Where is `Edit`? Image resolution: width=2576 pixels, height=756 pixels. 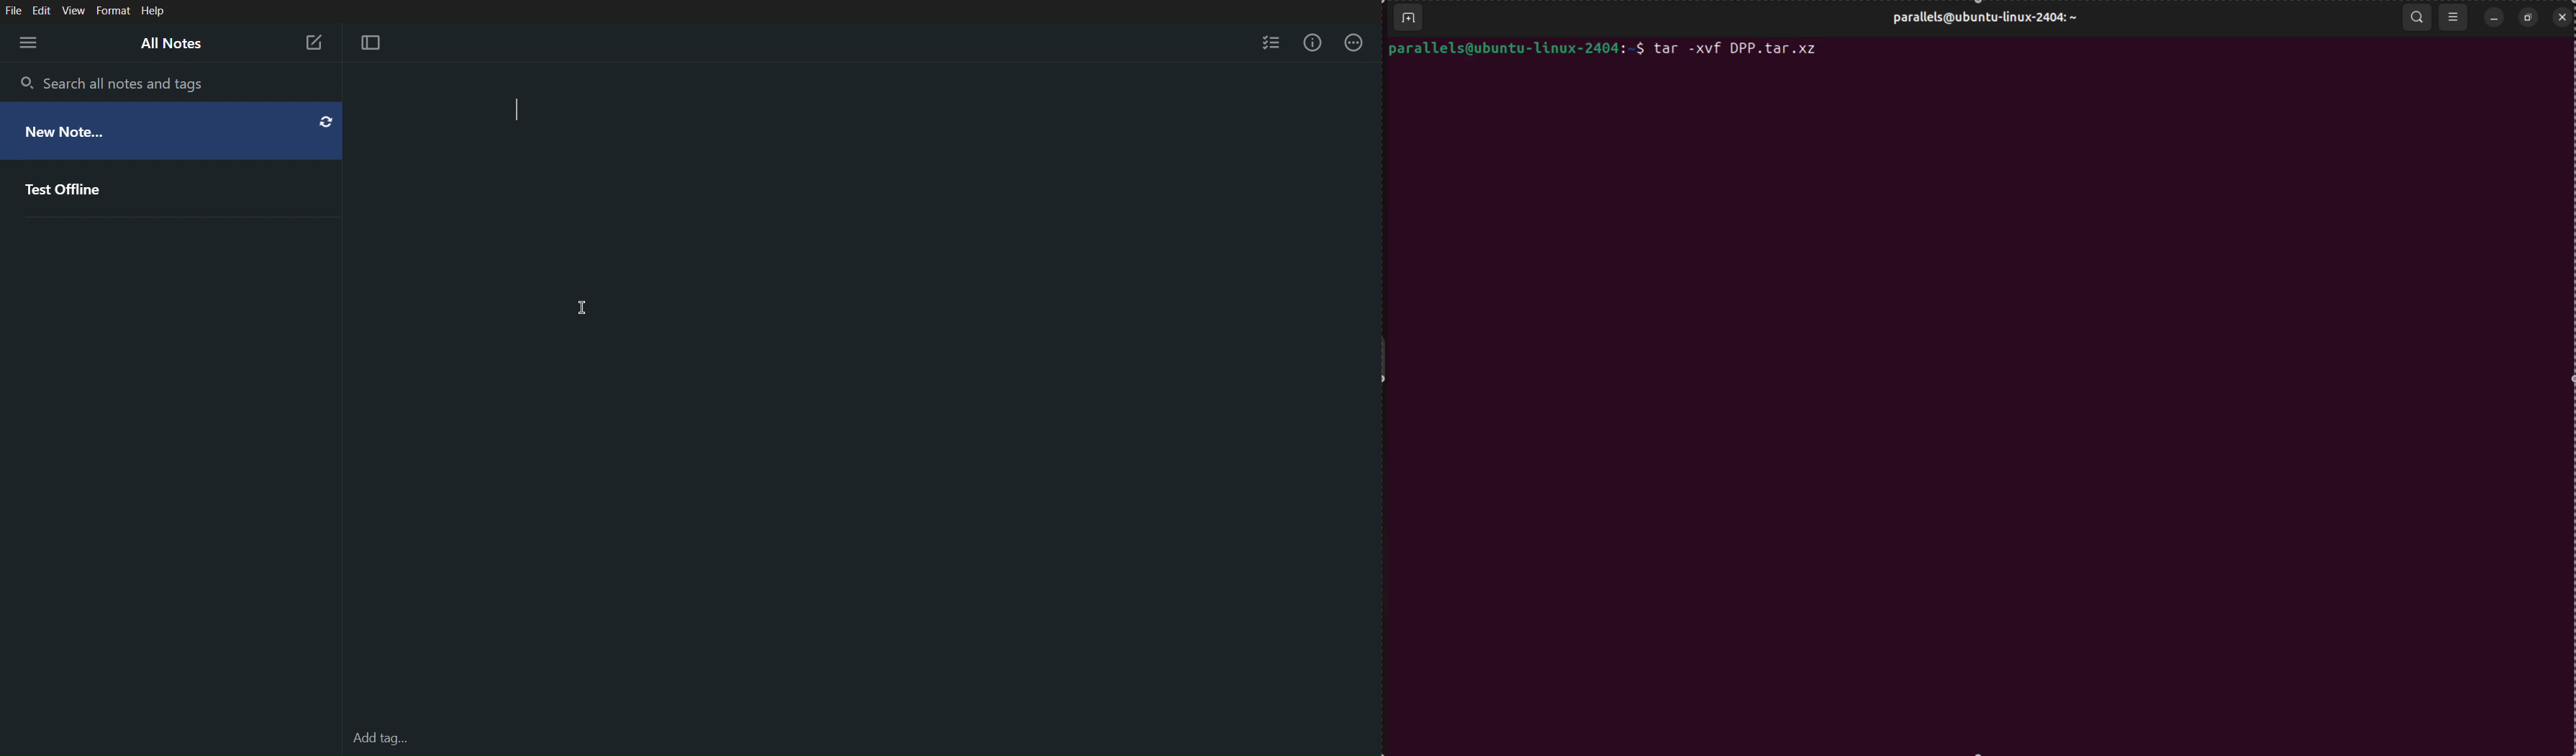
Edit is located at coordinates (43, 9).